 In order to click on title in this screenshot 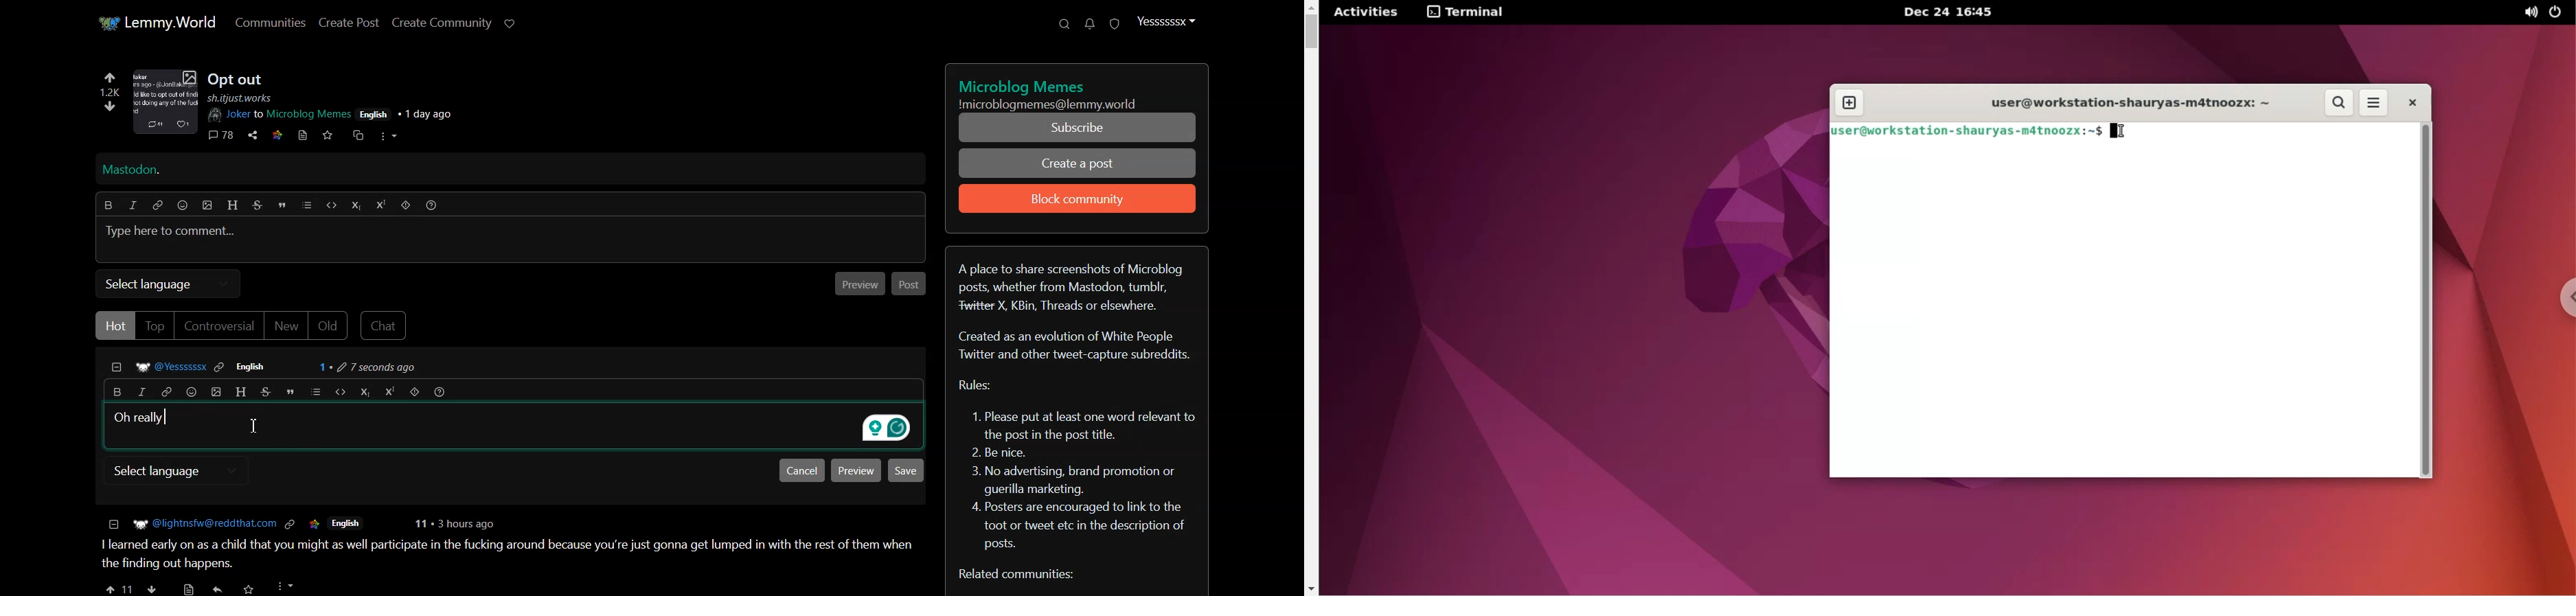, I will do `click(1048, 84)`.